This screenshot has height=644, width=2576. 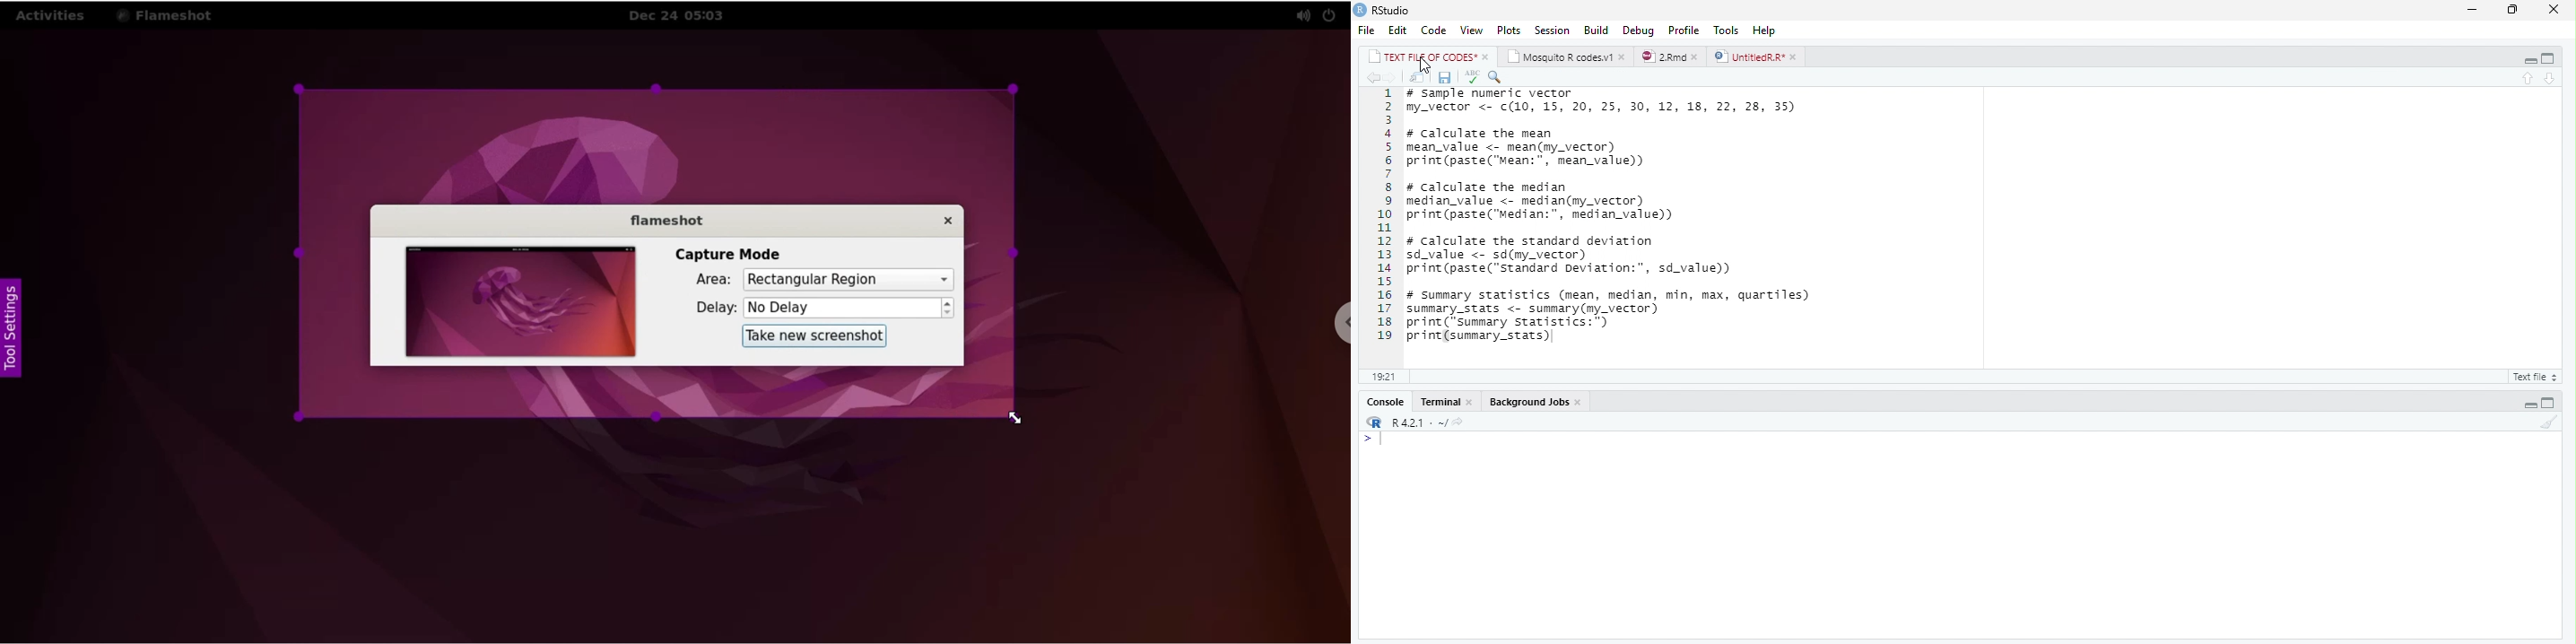 I want to click on 1:1, so click(x=1382, y=377).